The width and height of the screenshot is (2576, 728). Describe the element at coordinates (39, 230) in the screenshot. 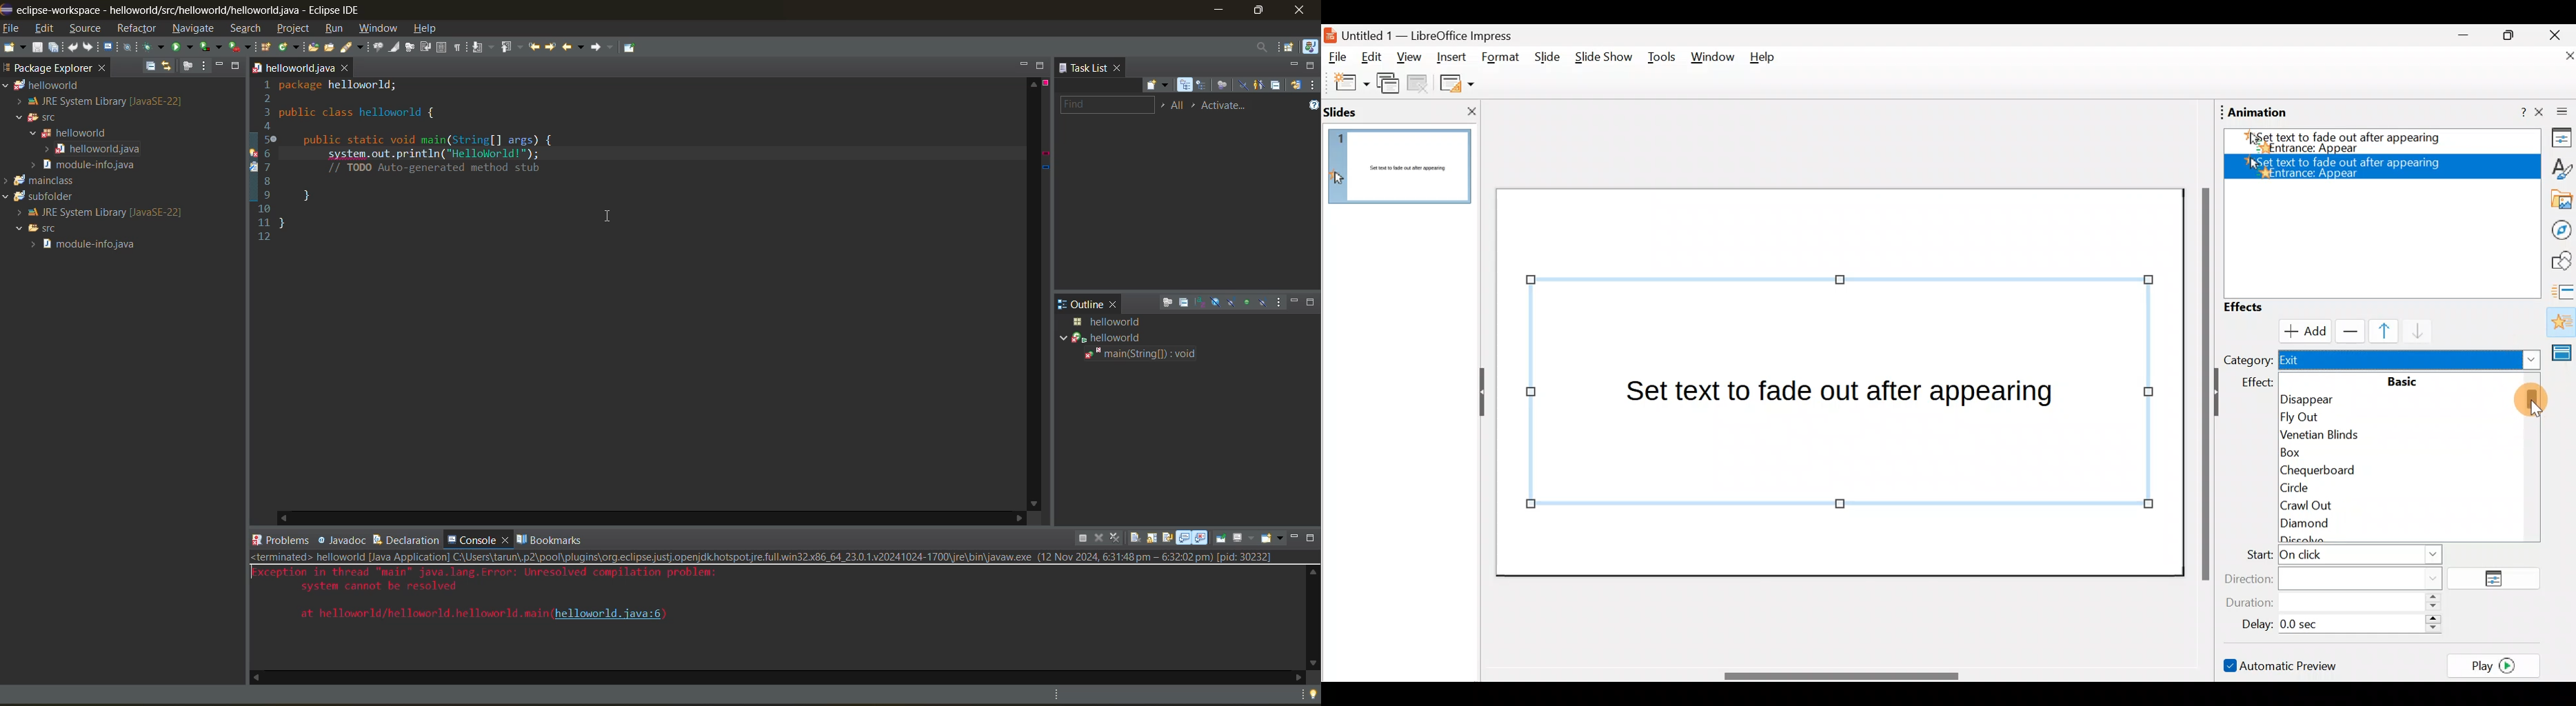

I see `SFC` at that location.